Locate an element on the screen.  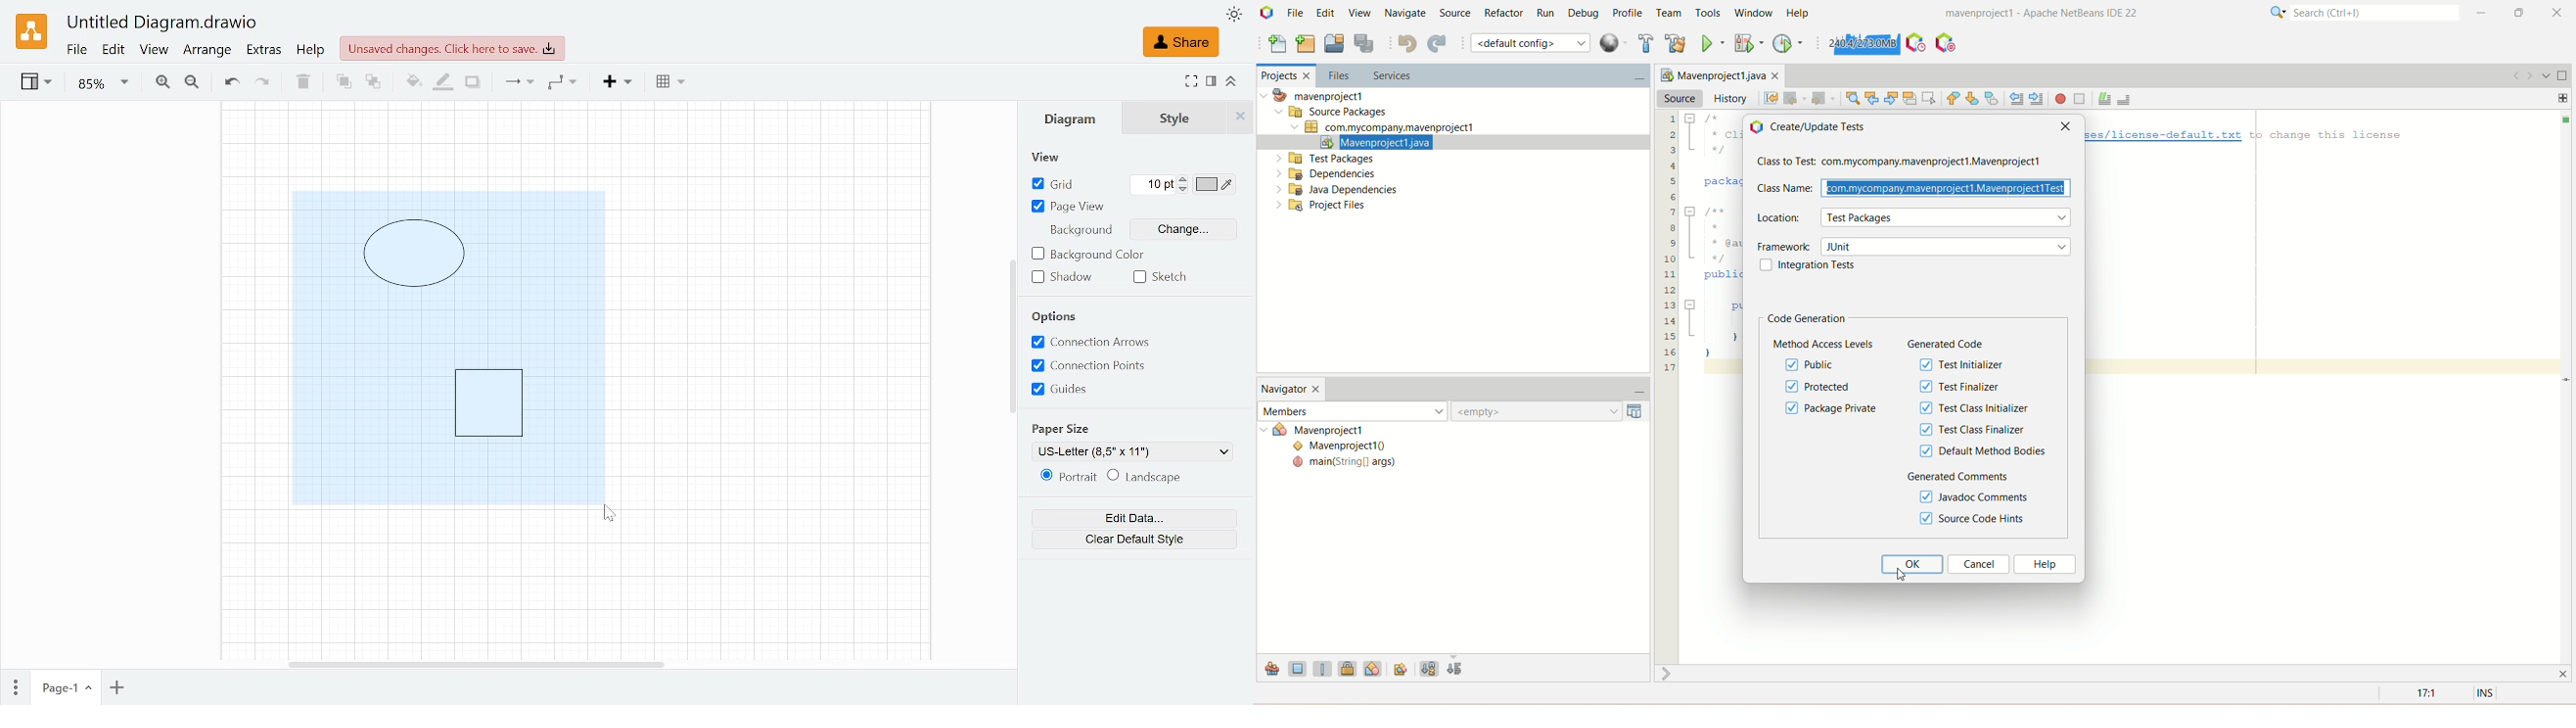
new file is located at coordinates (1276, 46).